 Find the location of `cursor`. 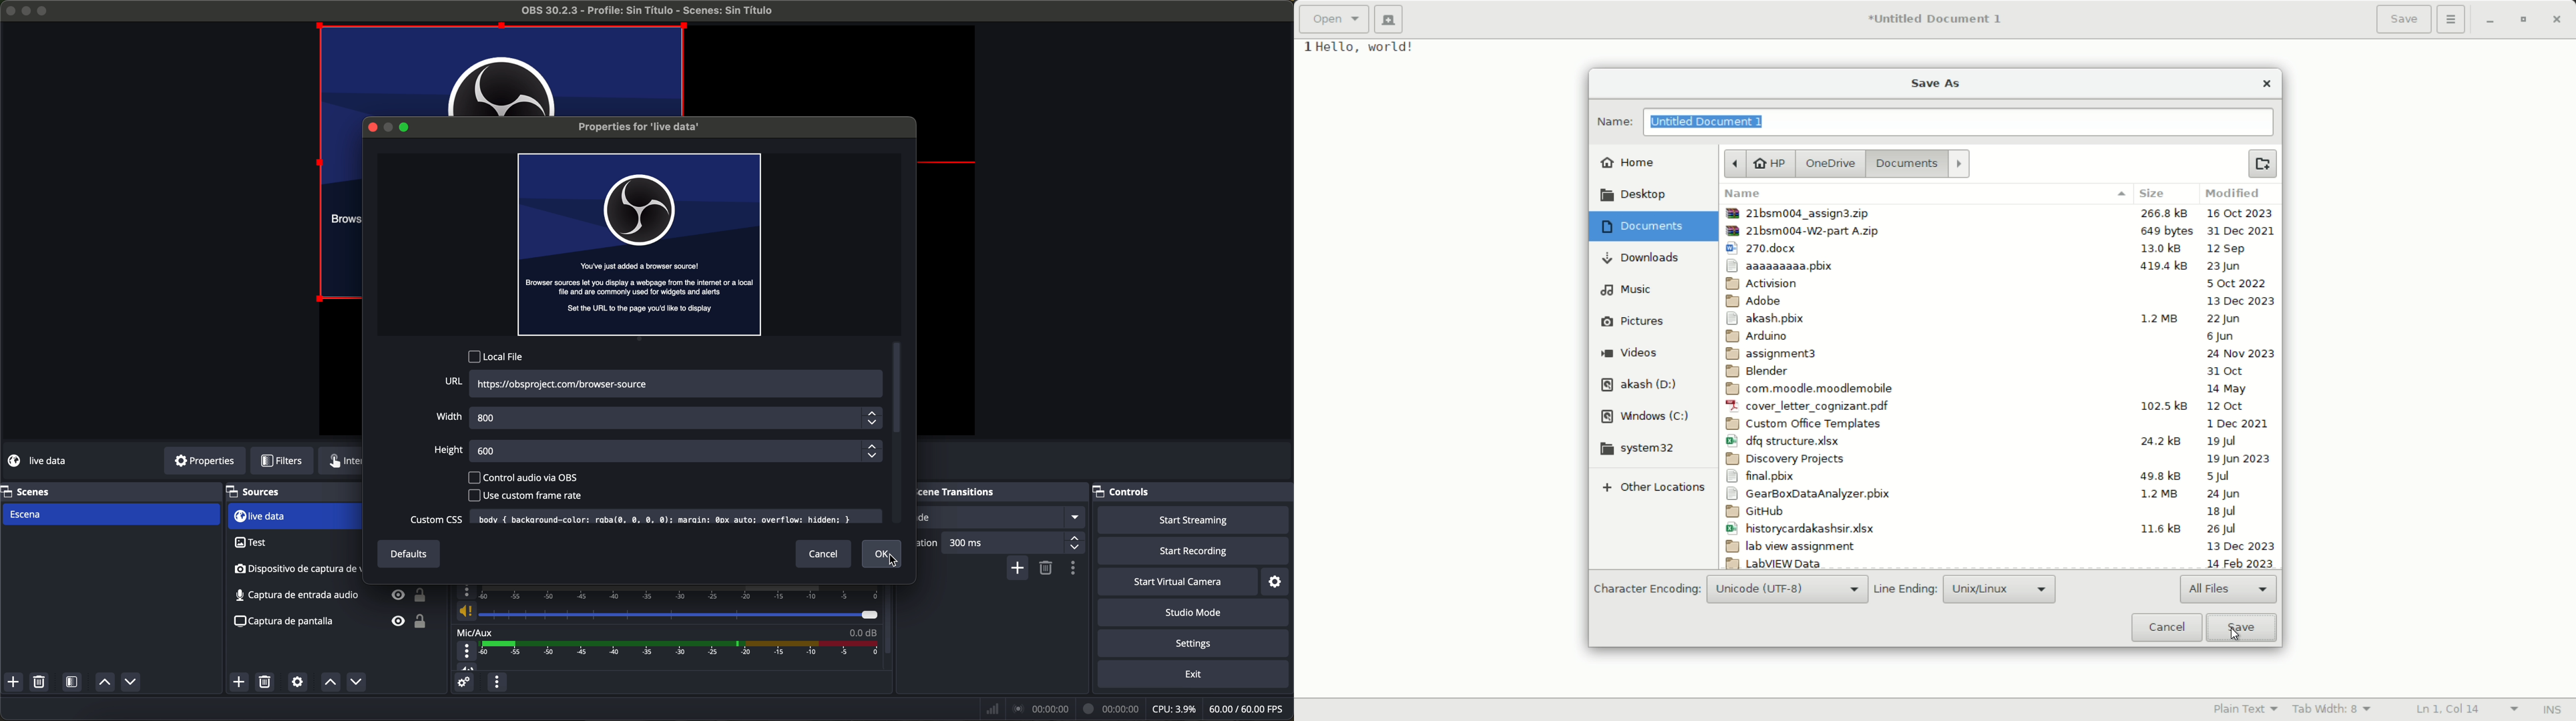

cursor is located at coordinates (894, 562).